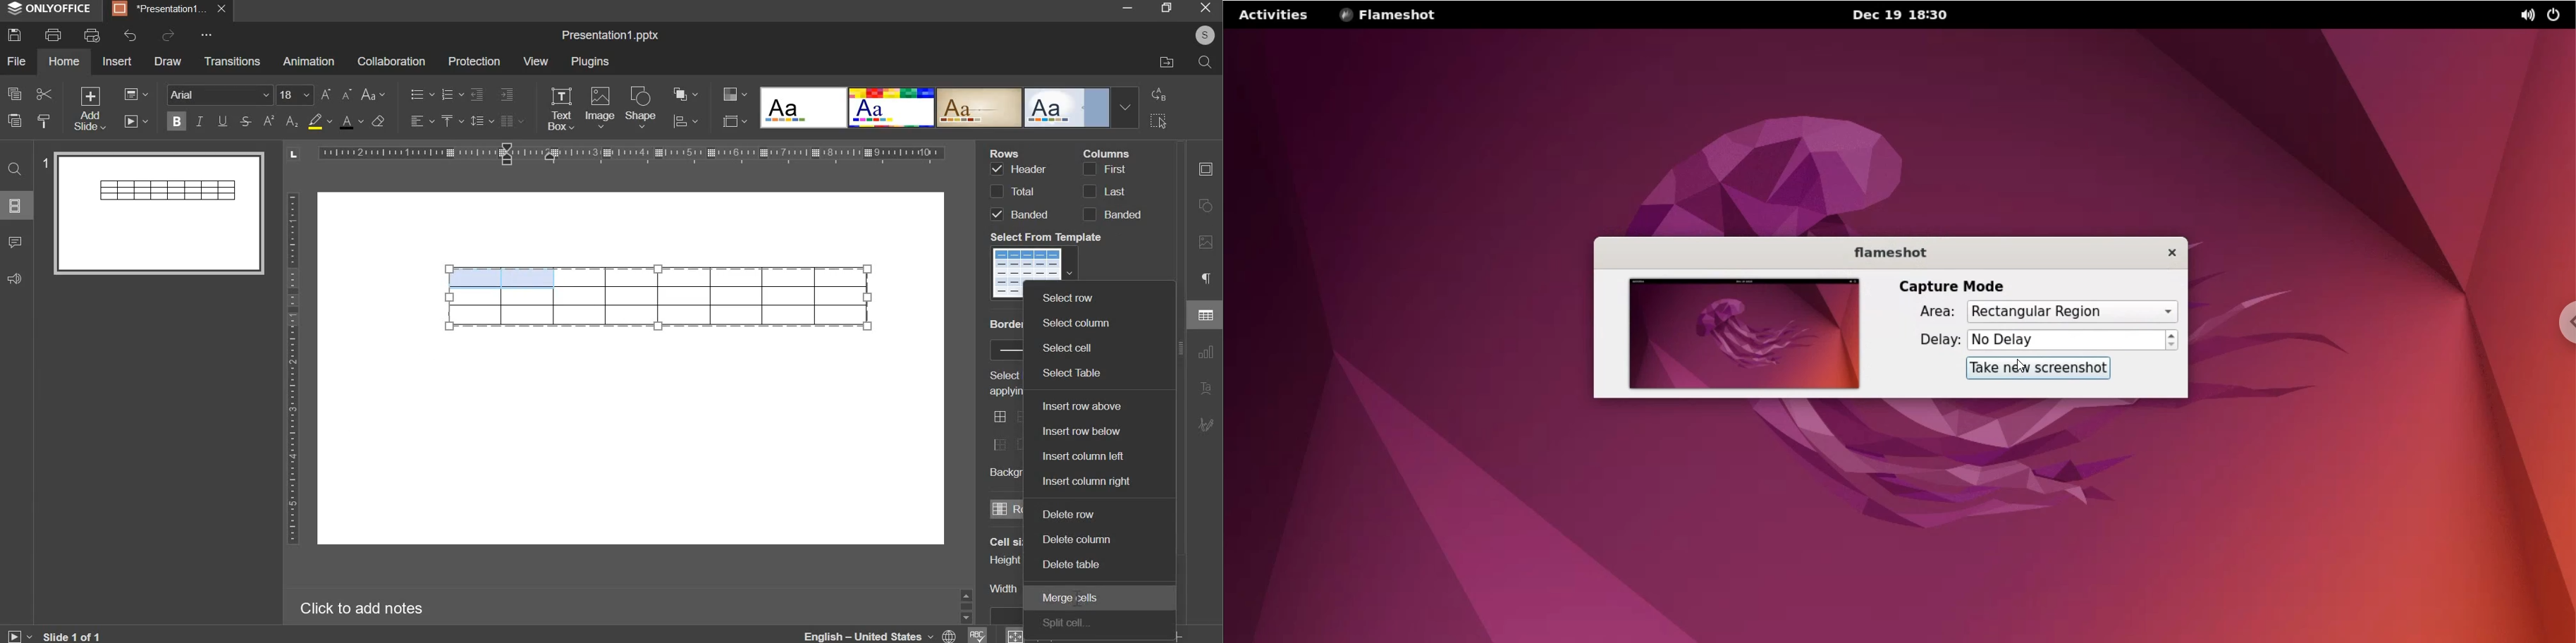 This screenshot has height=644, width=2576. Describe the element at coordinates (733, 94) in the screenshot. I see `design color` at that location.